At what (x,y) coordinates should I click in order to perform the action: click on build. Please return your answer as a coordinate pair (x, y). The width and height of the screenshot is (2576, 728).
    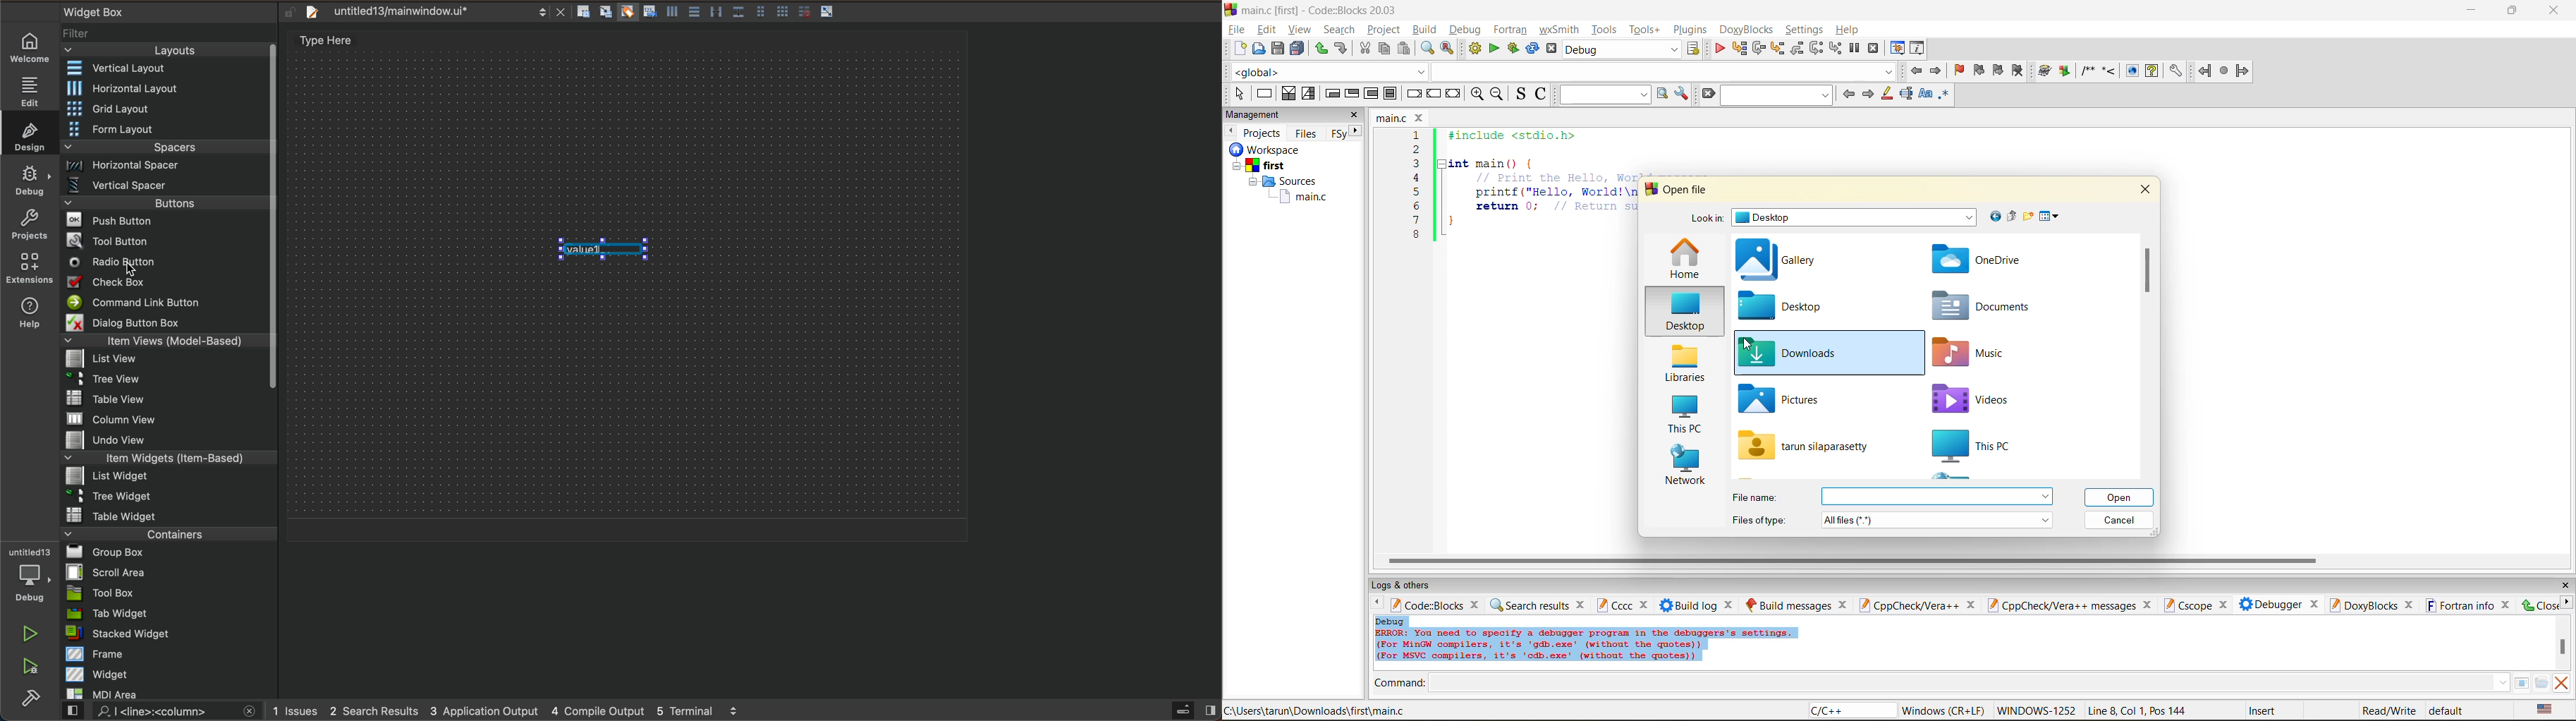
    Looking at the image, I should click on (1424, 29).